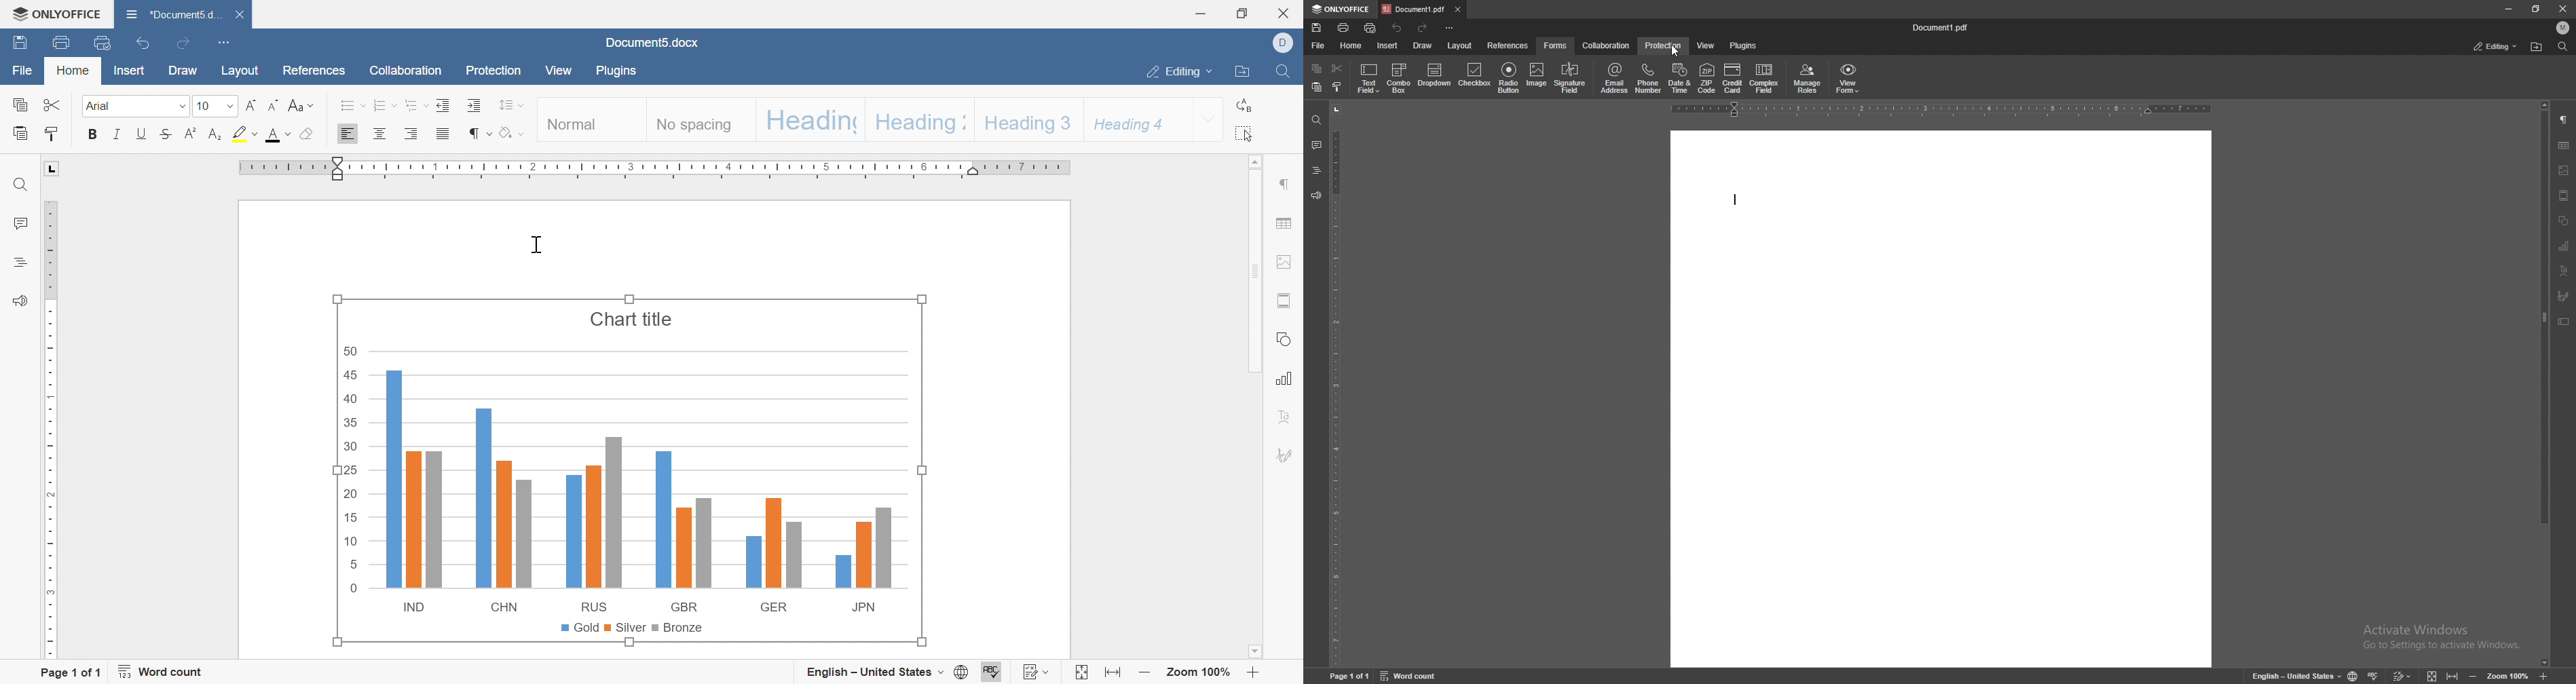  What do you see at coordinates (628, 470) in the screenshot?
I see `Chart` at bounding box center [628, 470].